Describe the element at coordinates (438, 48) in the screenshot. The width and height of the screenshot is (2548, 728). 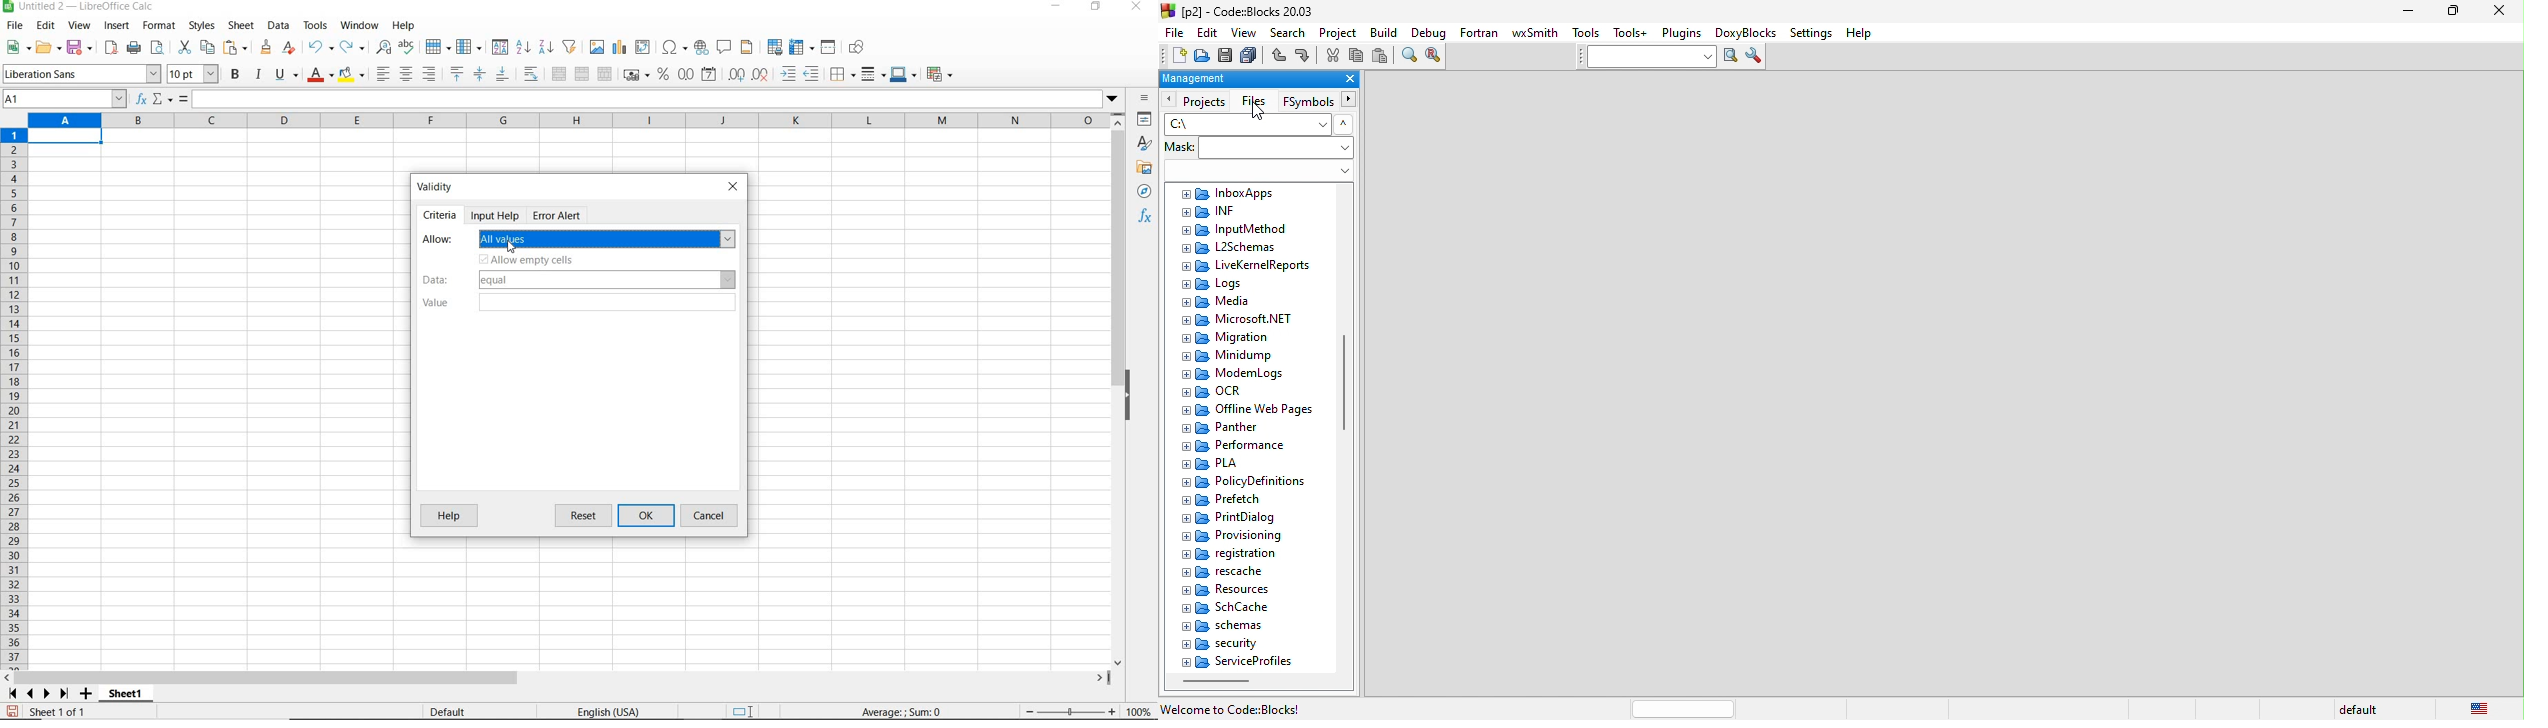
I see `row` at that location.